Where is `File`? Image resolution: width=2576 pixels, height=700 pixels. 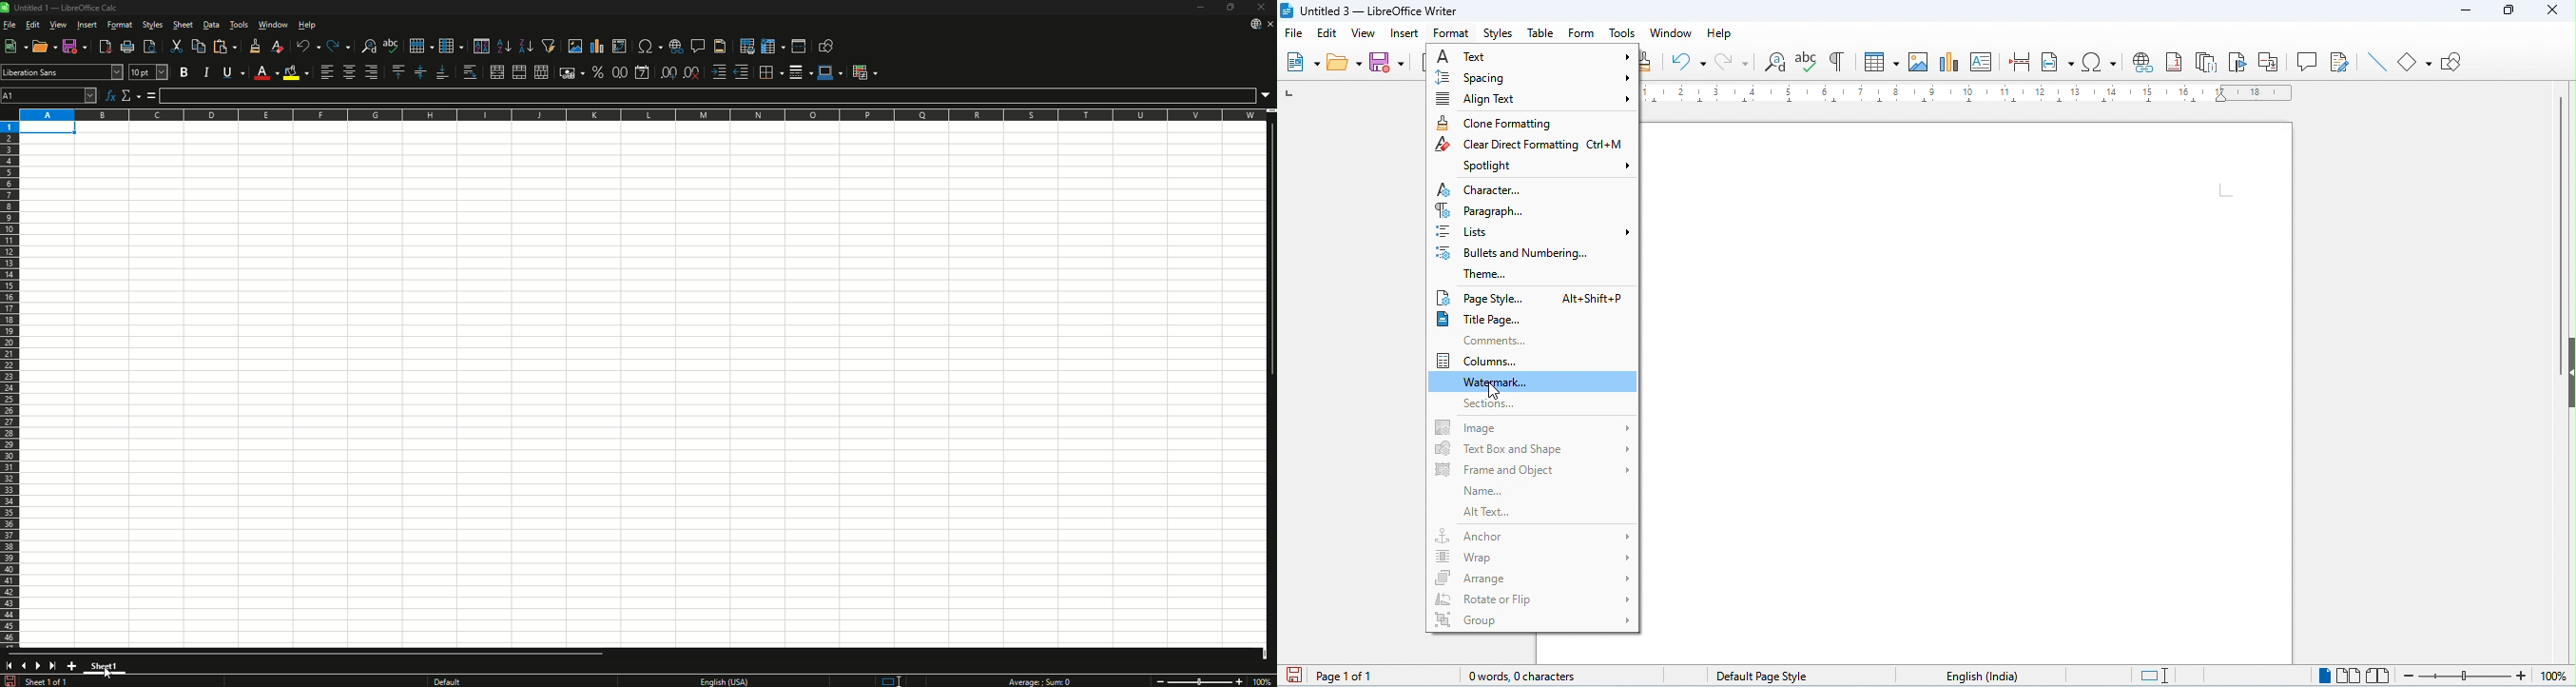
File is located at coordinates (10, 25).